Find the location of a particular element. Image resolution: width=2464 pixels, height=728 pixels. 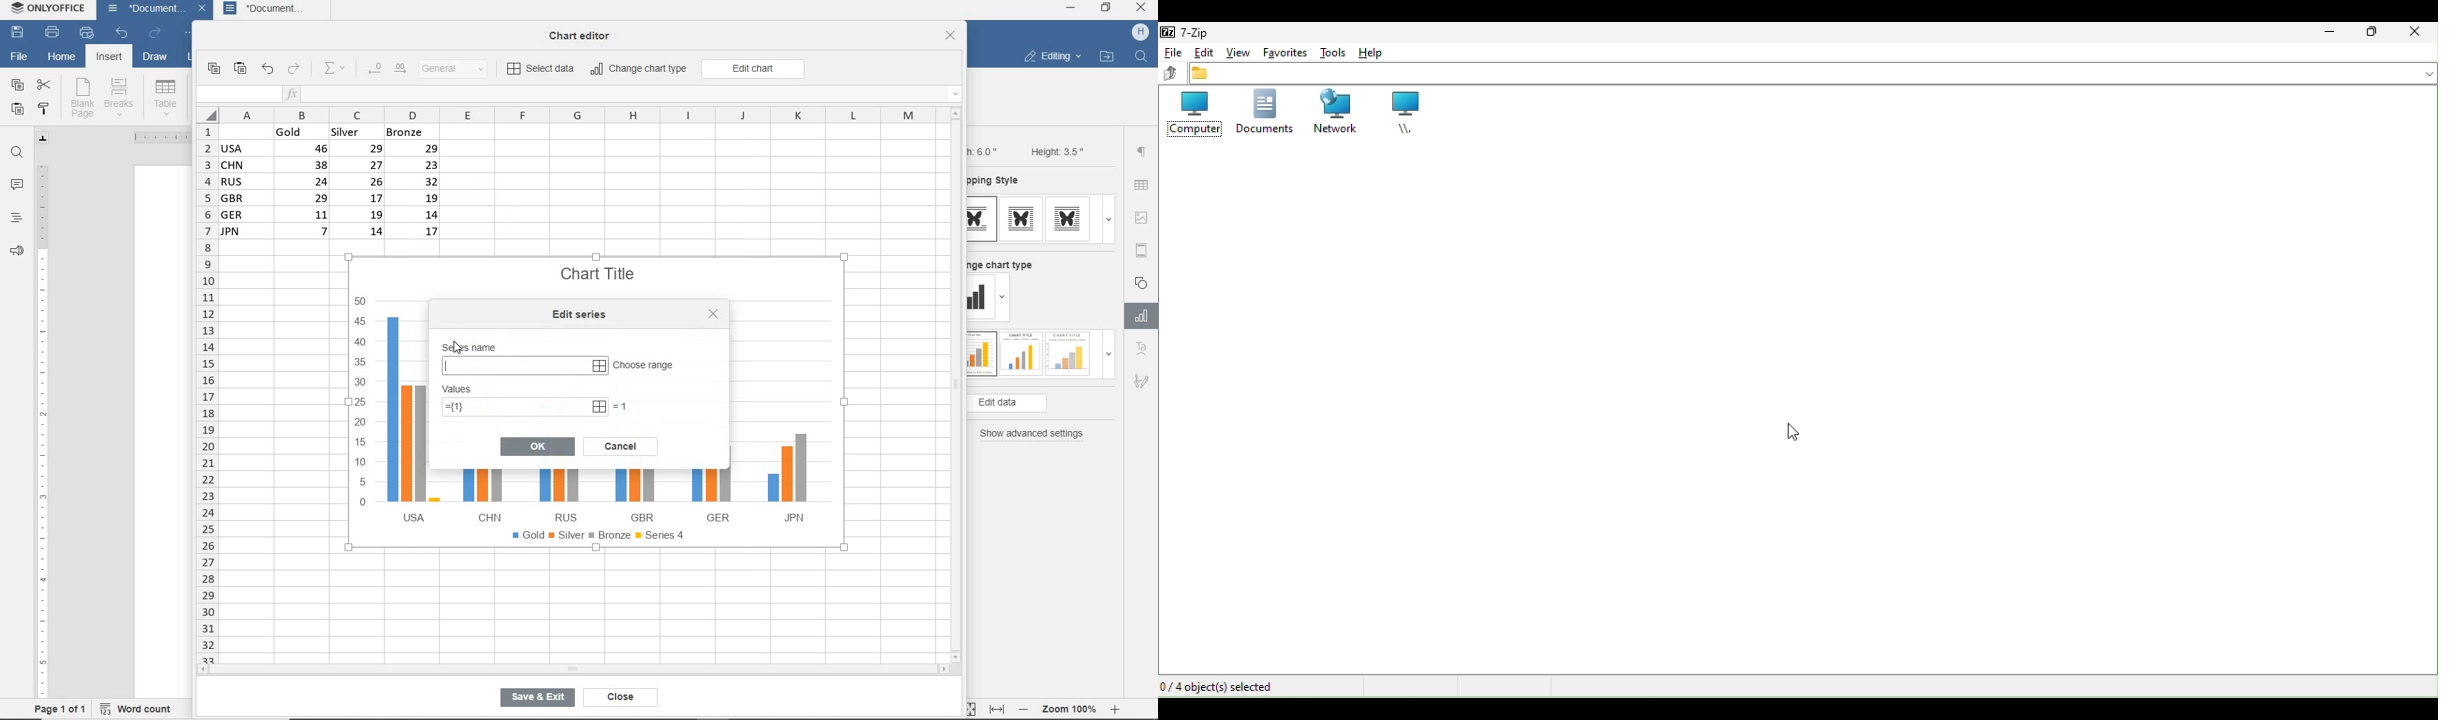

View is located at coordinates (1241, 53).